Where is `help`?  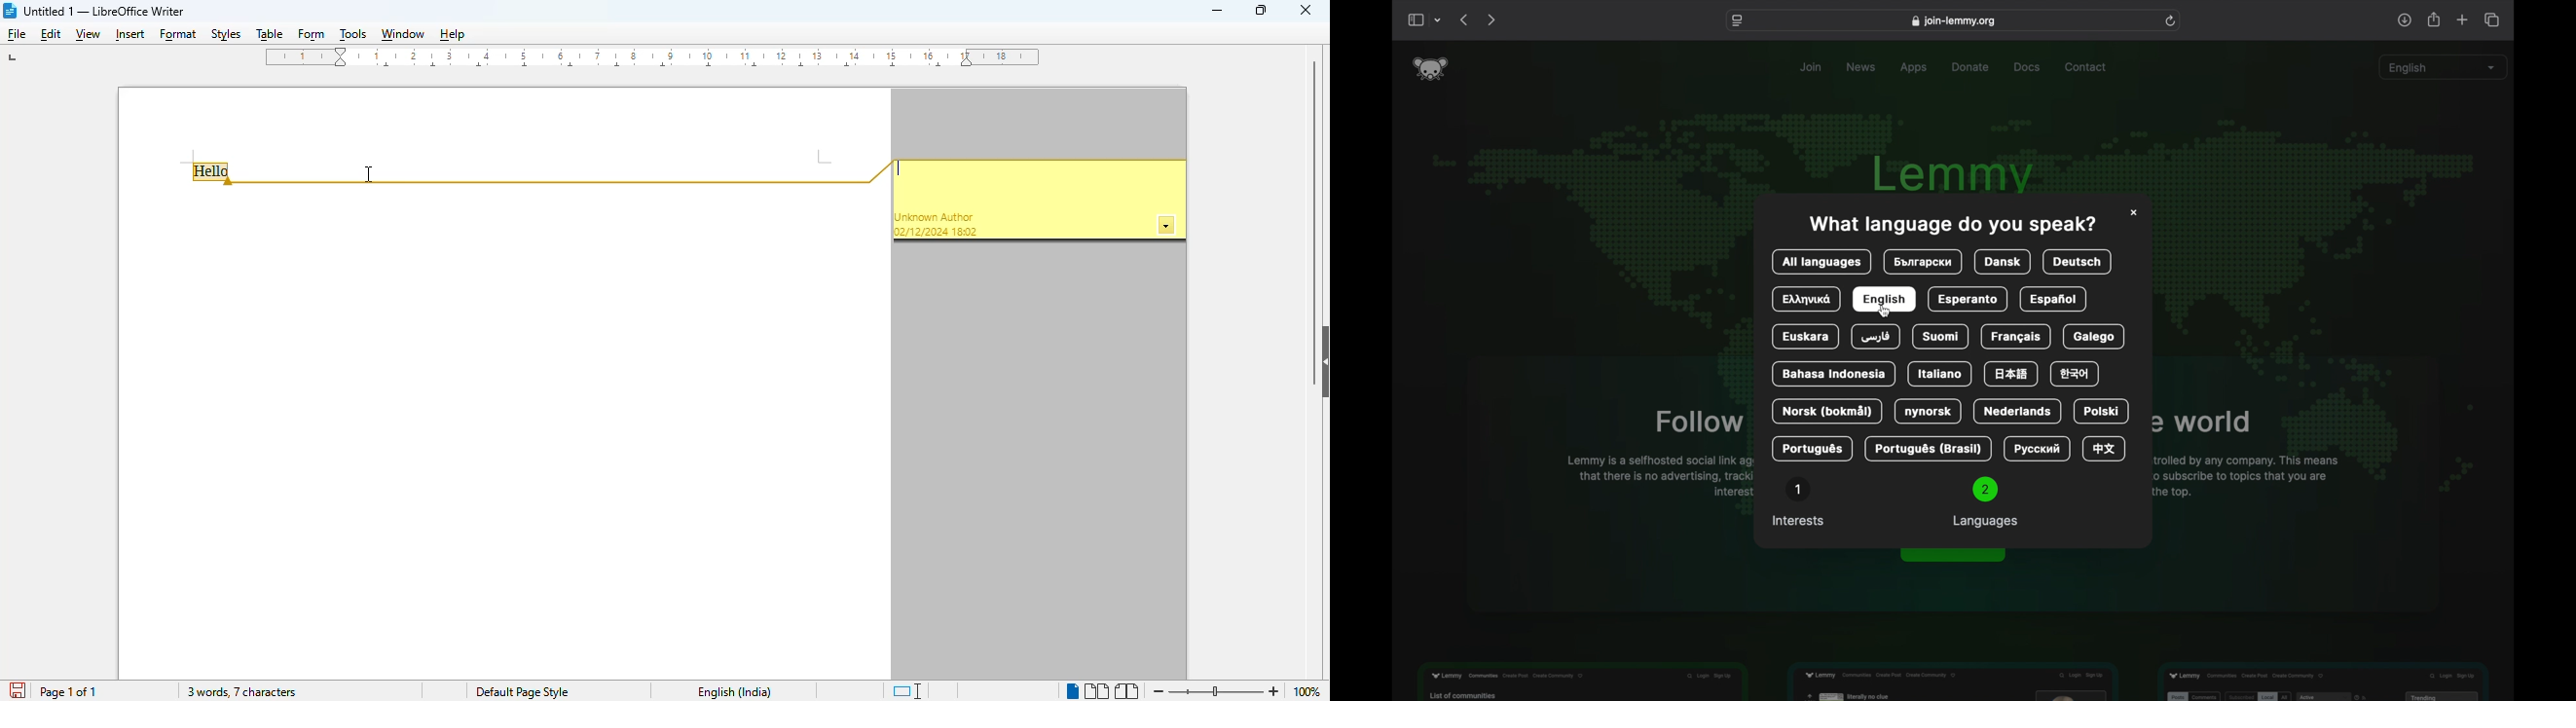 help is located at coordinates (452, 34).